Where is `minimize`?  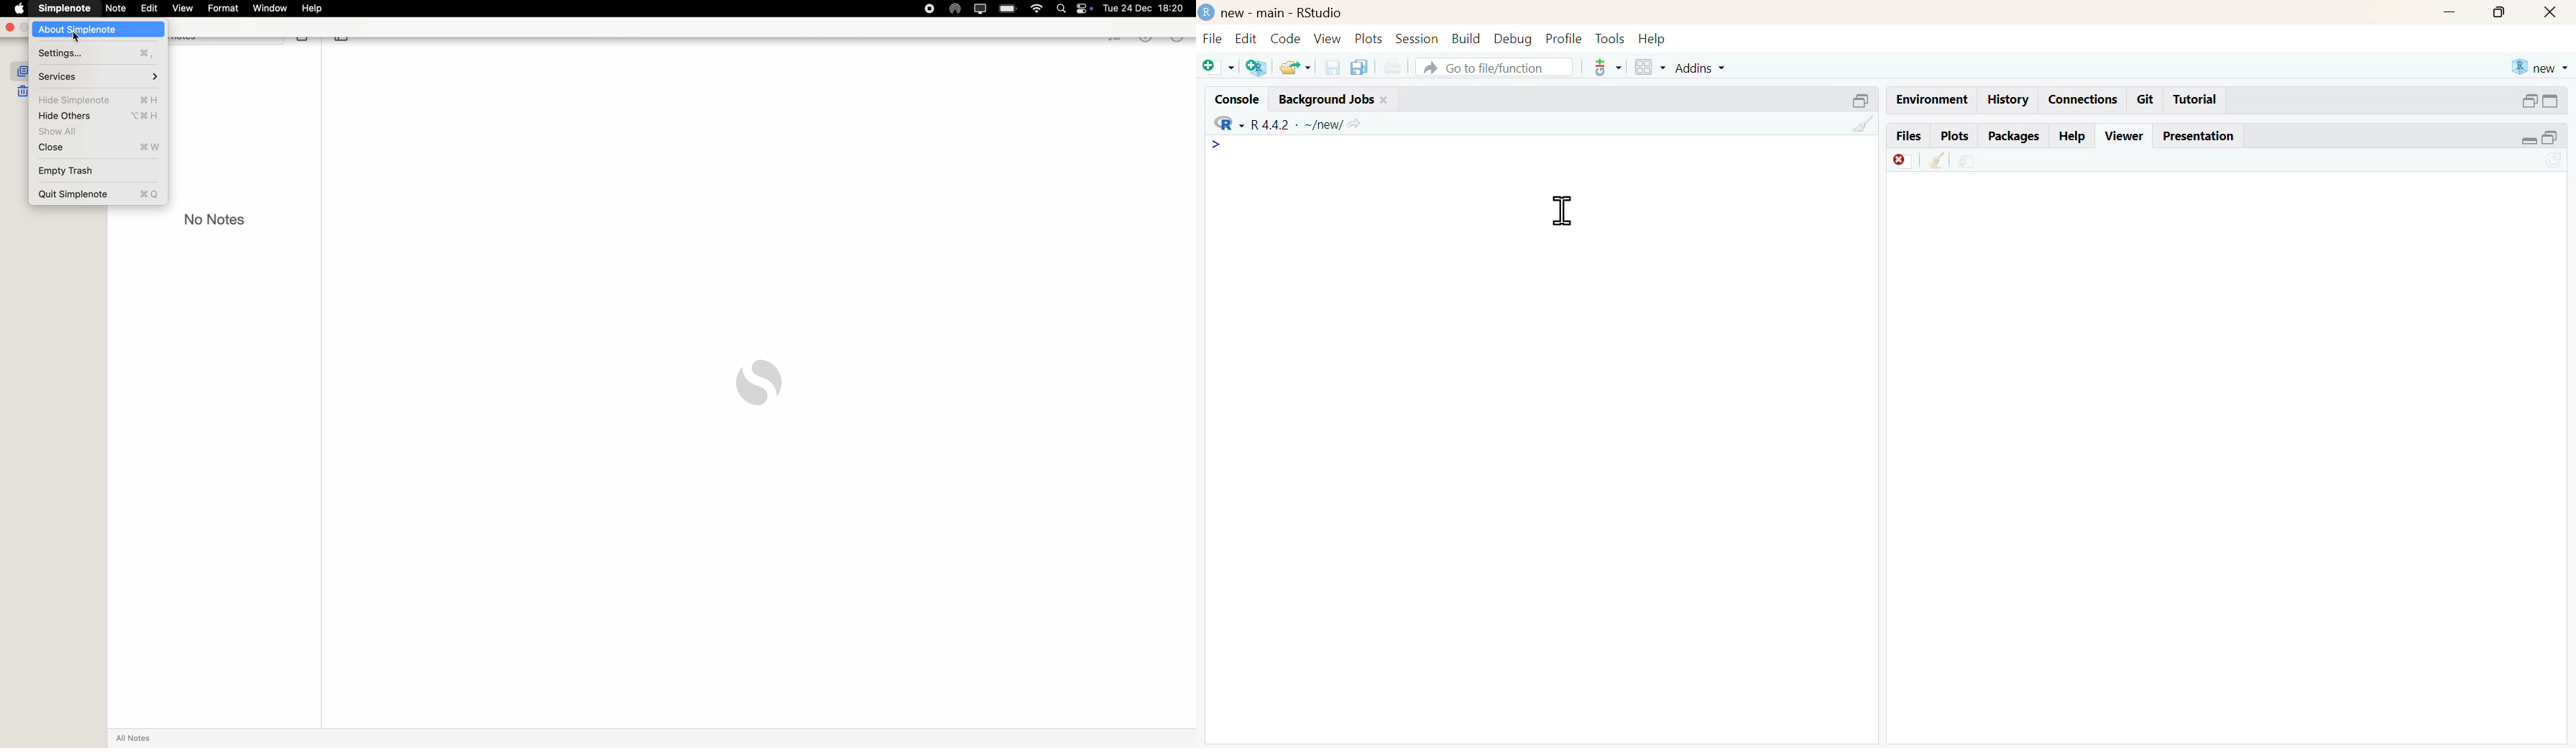 minimize is located at coordinates (2452, 12).